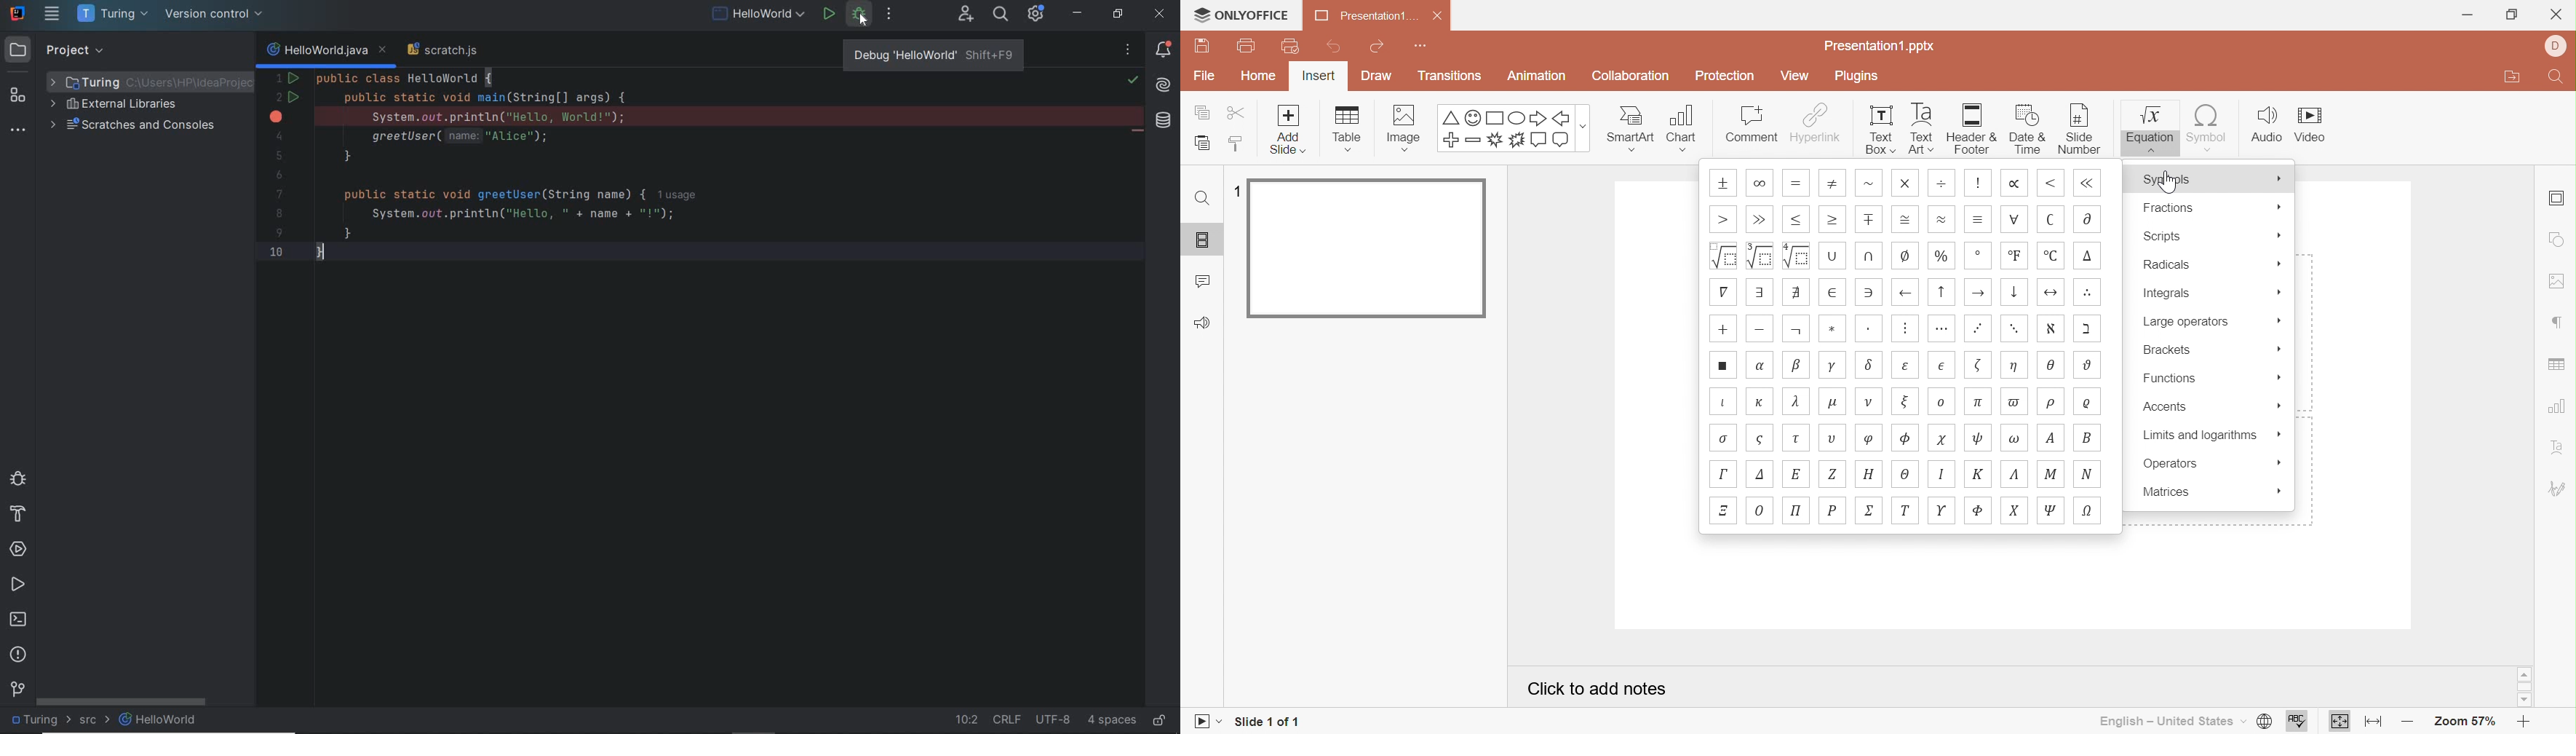  Describe the element at coordinates (1205, 200) in the screenshot. I see `Find` at that location.